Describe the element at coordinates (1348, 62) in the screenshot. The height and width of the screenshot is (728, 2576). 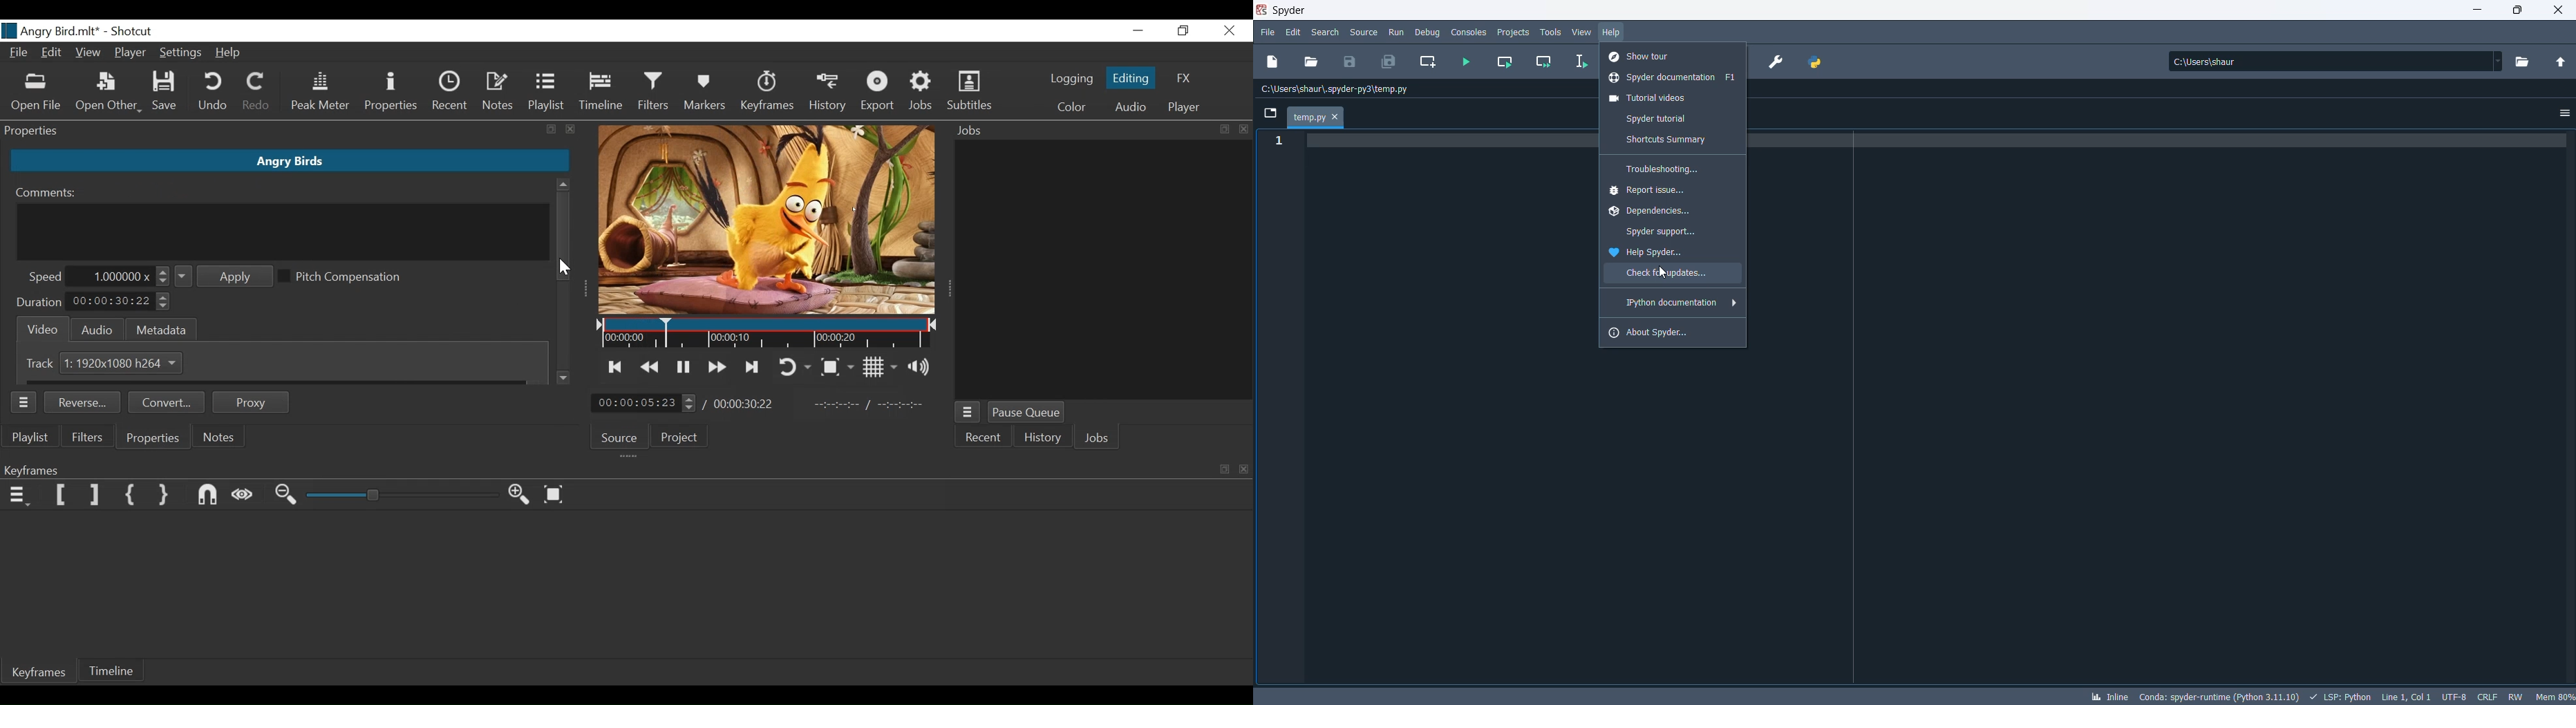
I see `save file` at that location.